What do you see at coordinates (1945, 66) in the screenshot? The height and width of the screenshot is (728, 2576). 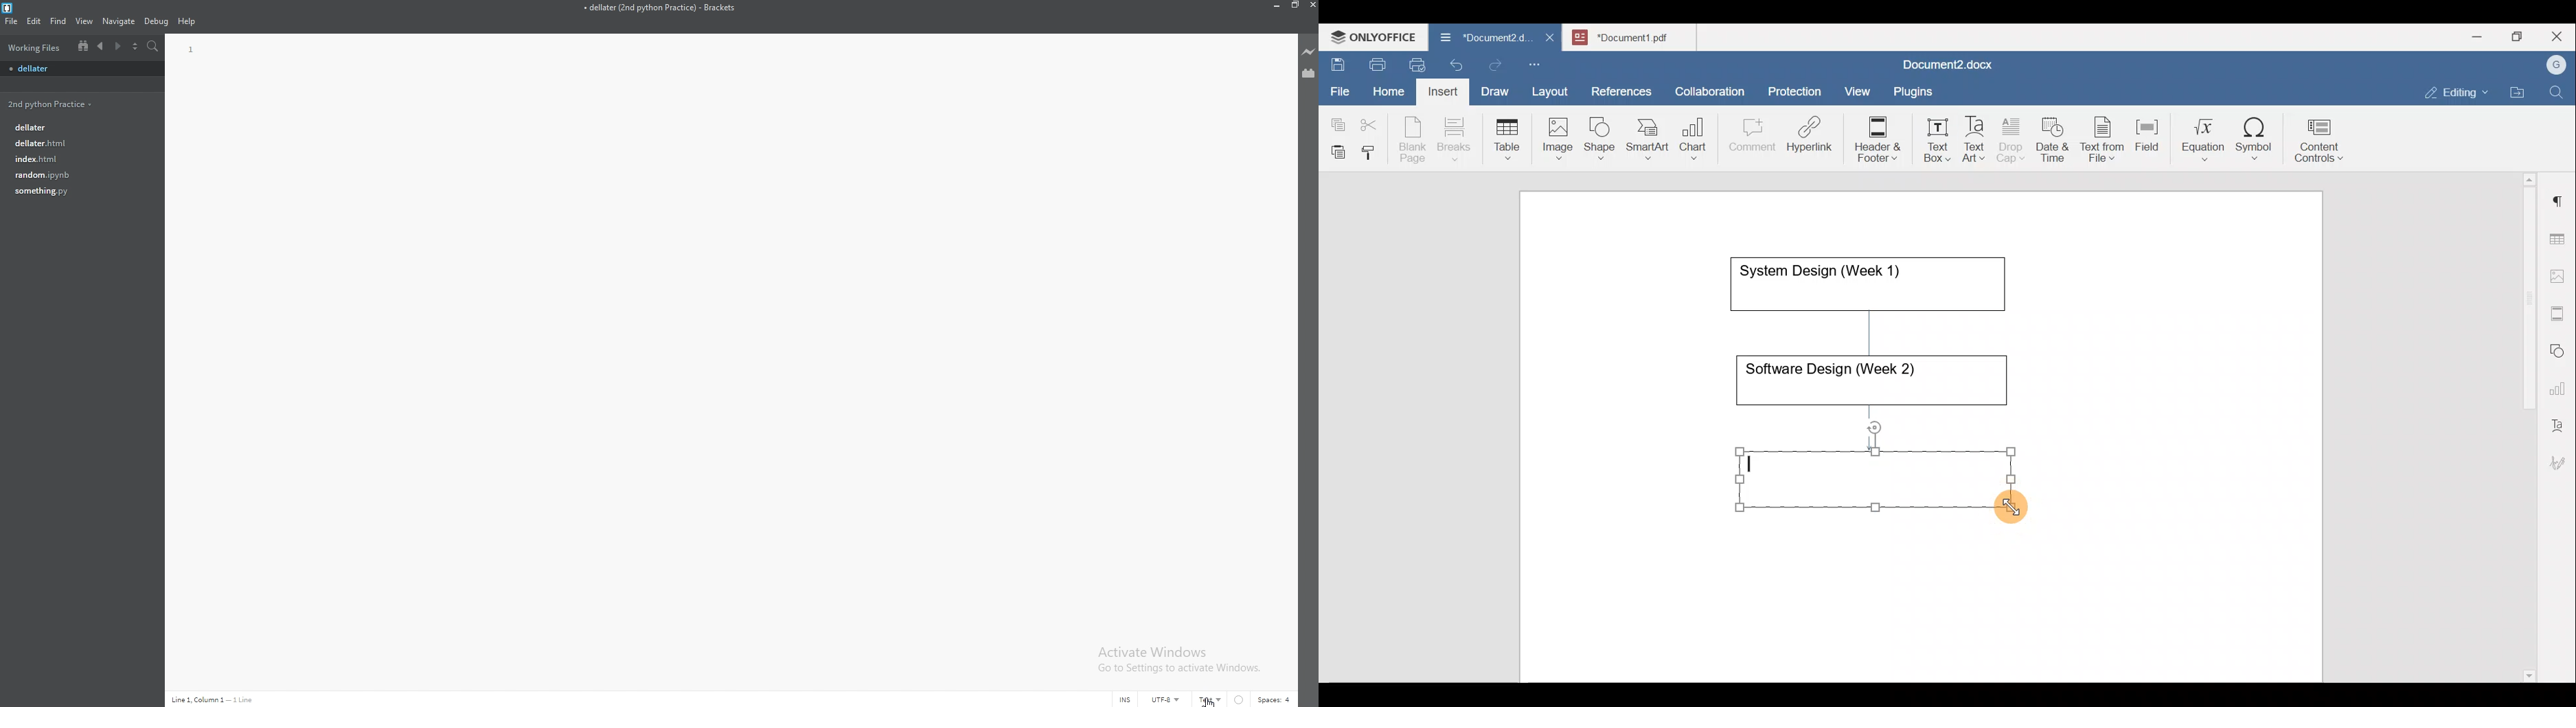 I see `Document name` at bounding box center [1945, 66].